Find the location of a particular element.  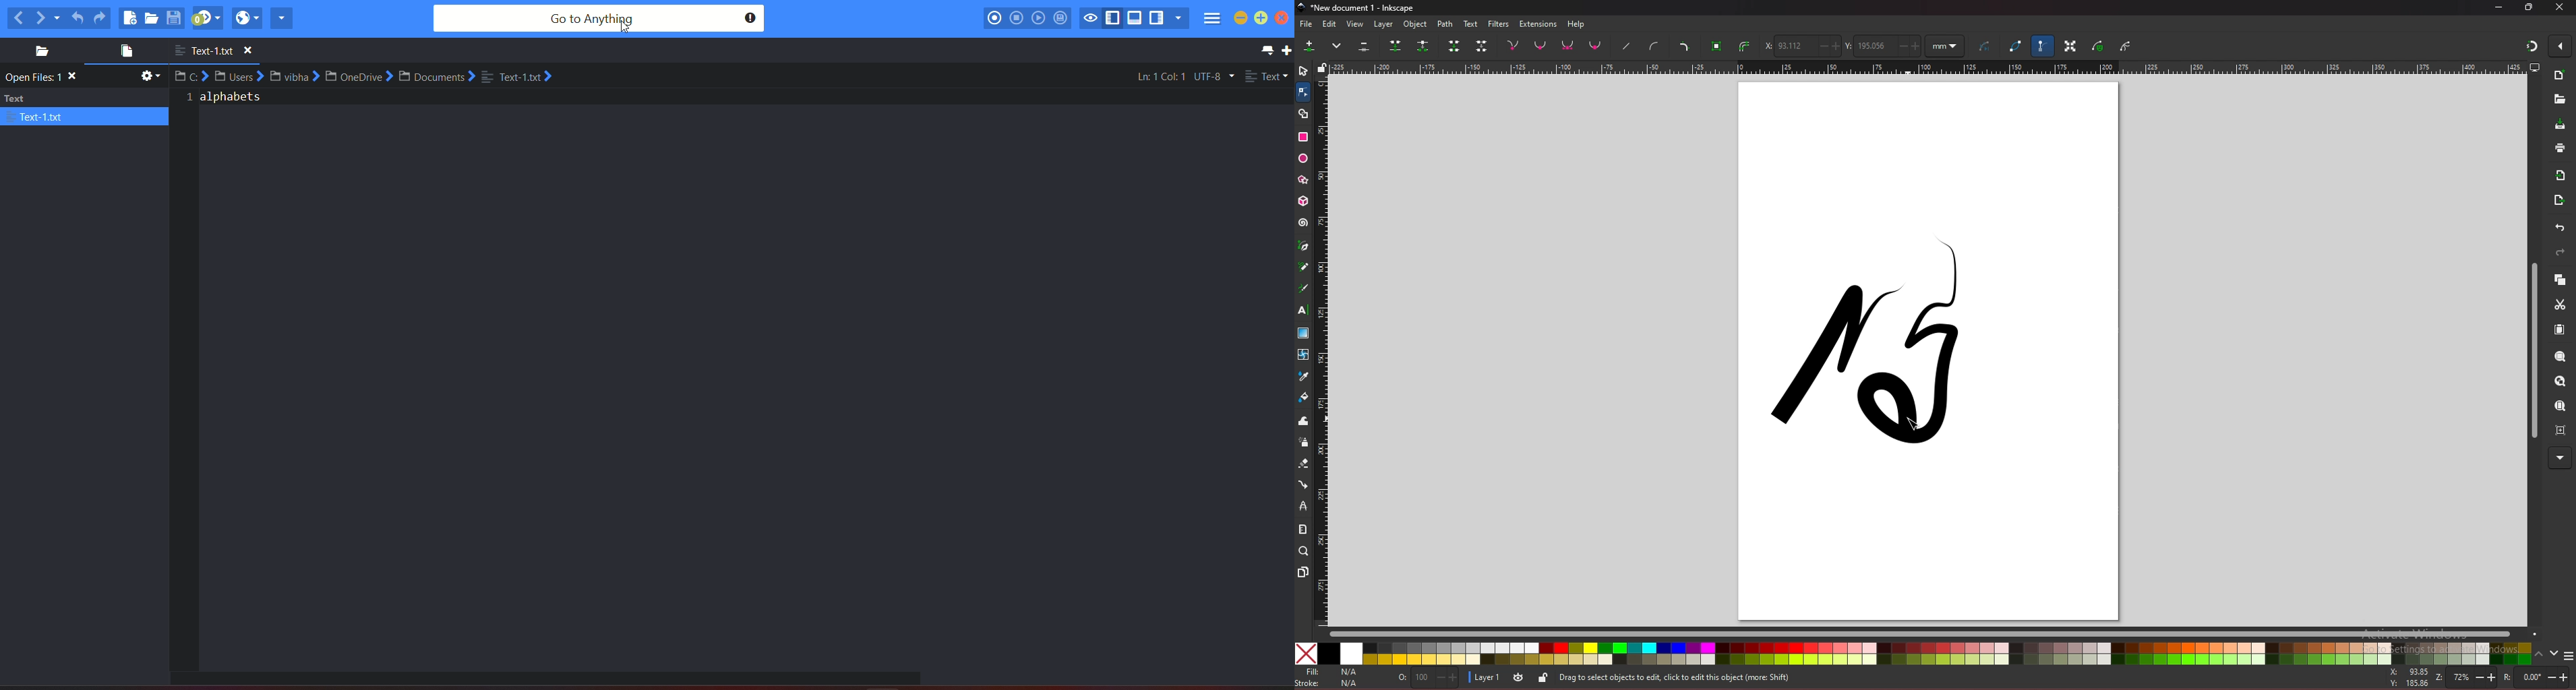

object is located at coordinates (1417, 25).